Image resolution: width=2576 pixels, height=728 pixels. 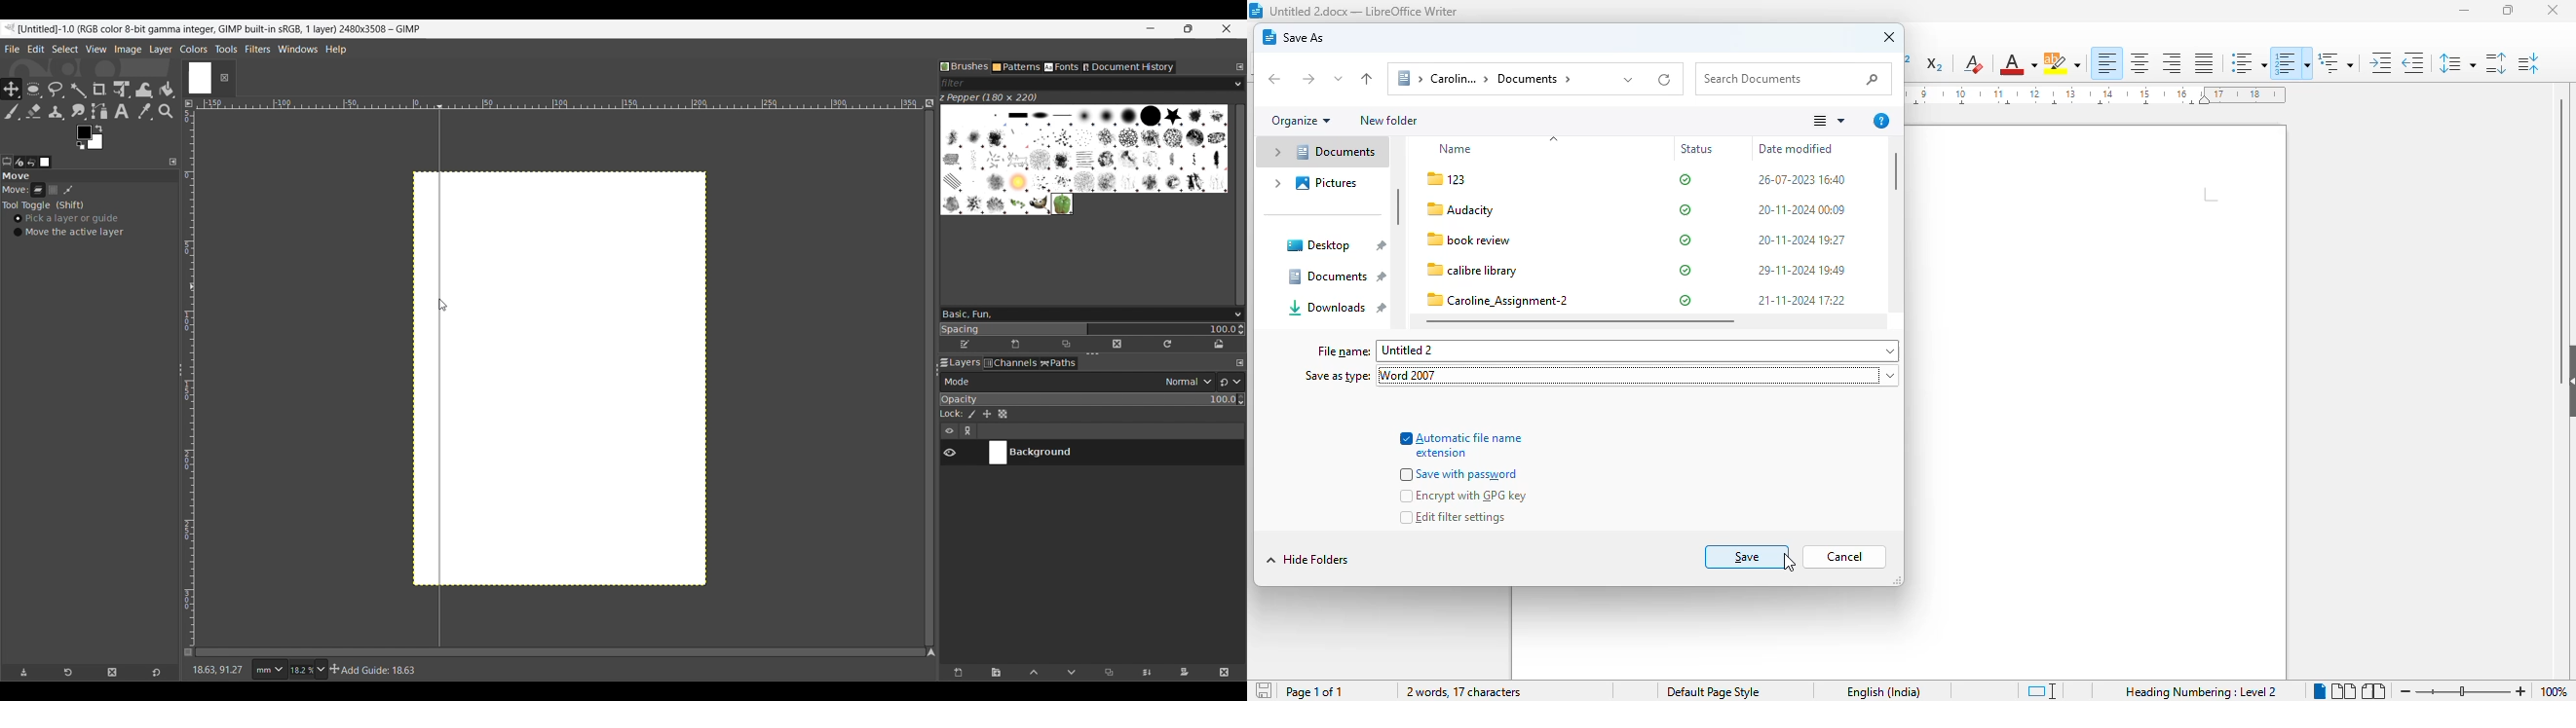 What do you see at coordinates (1226, 29) in the screenshot?
I see `Close interface` at bounding box center [1226, 29].